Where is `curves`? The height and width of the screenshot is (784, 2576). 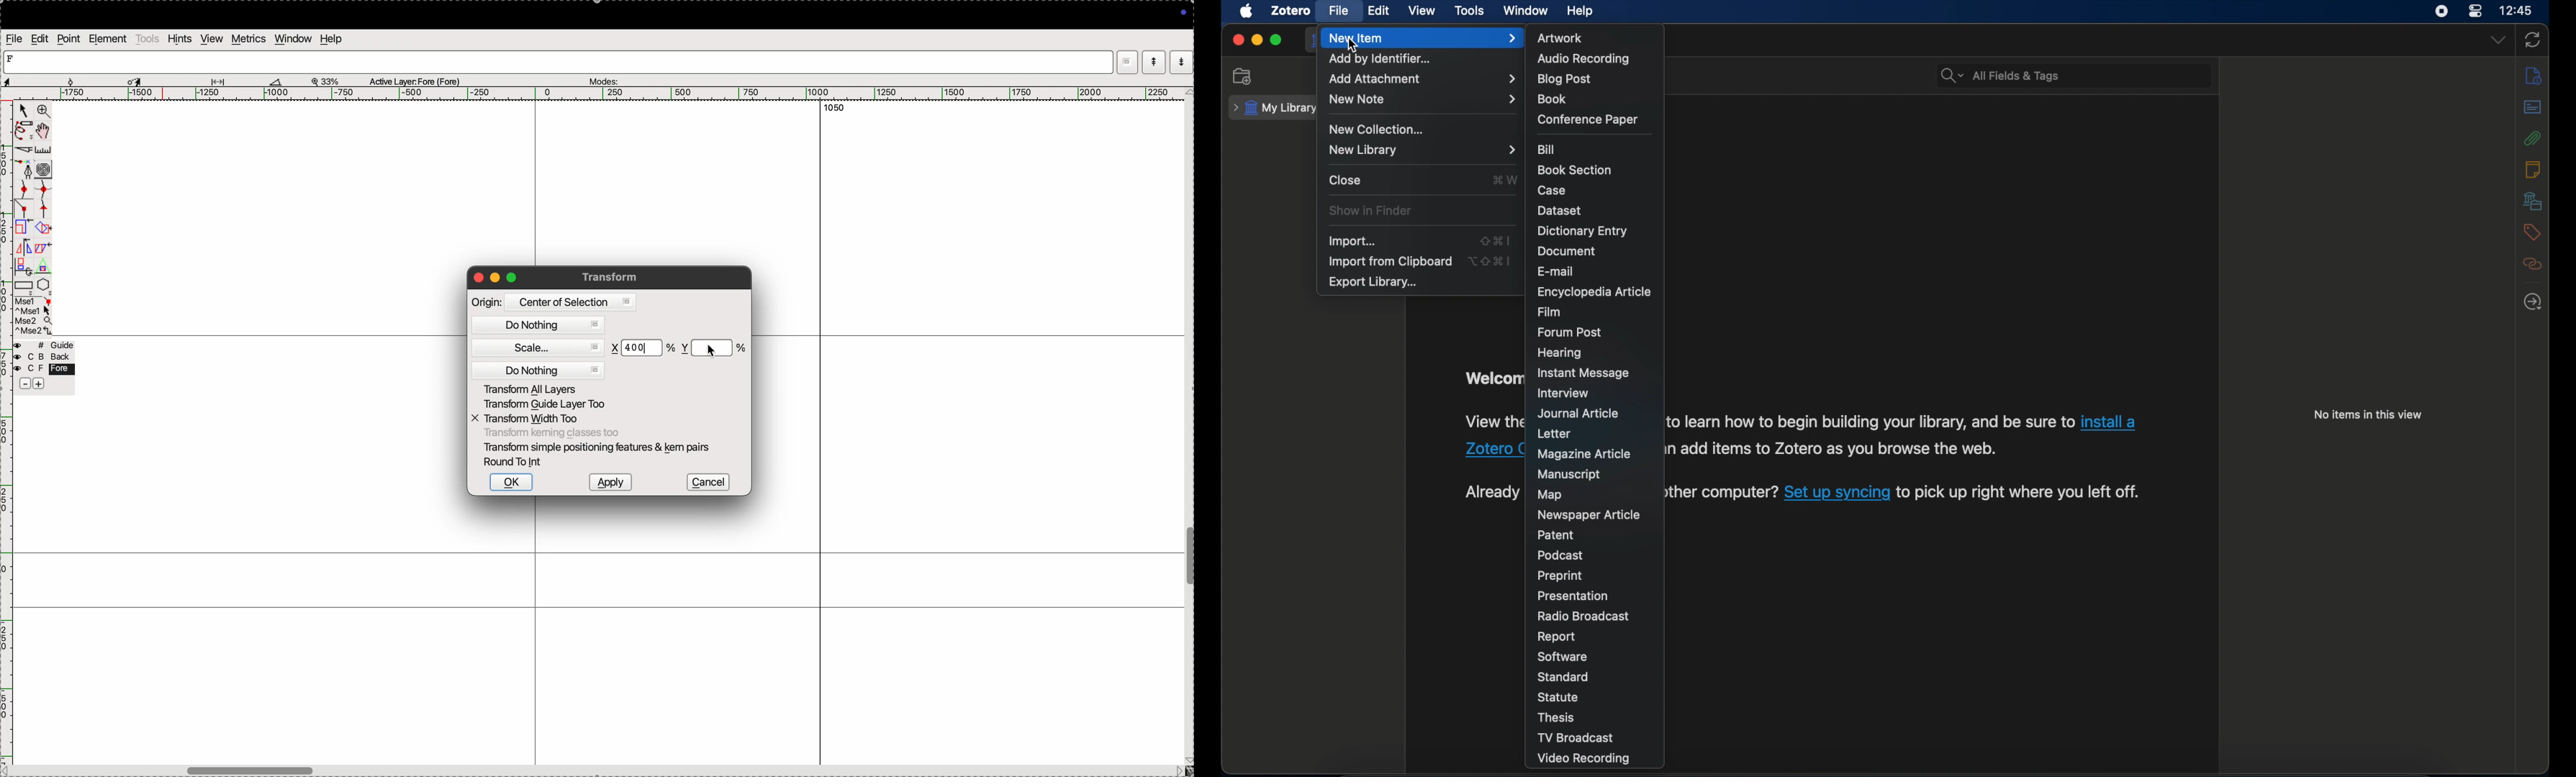 curves is located at coordinates (44, 170).